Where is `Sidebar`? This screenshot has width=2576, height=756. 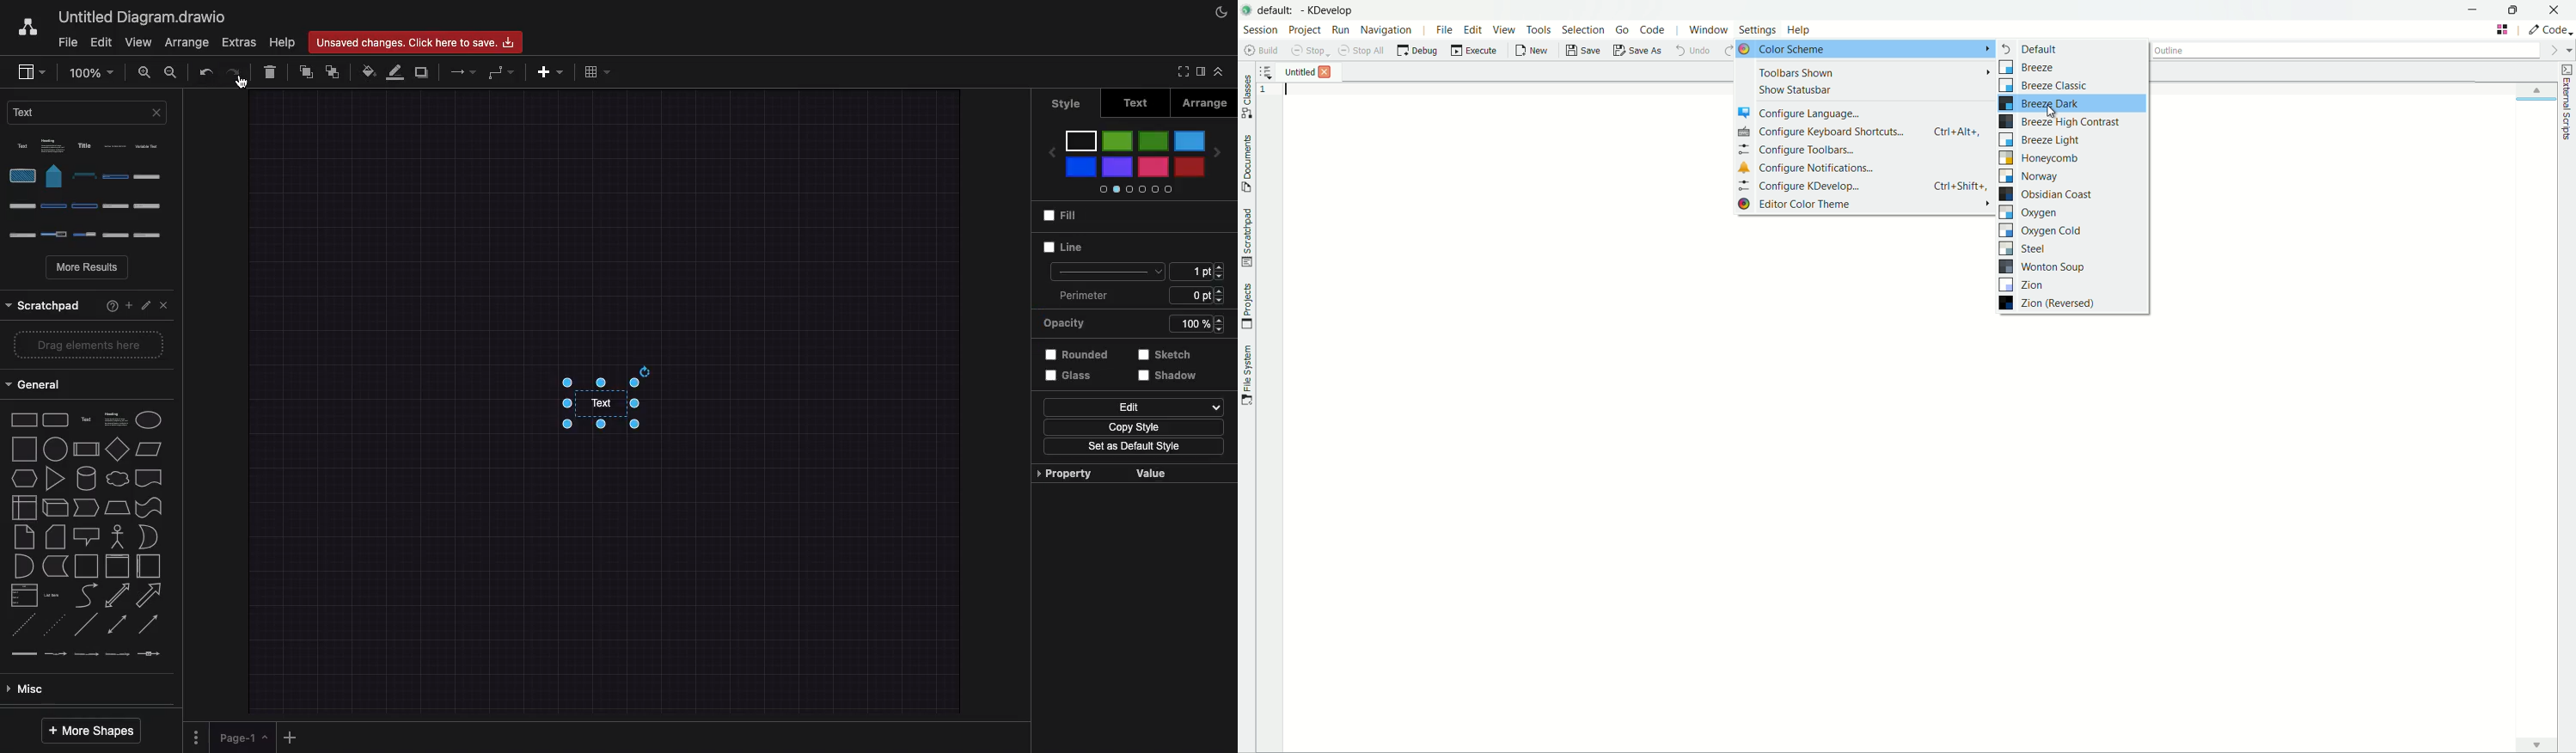 Sidebar is located at coordinates (31, 73).